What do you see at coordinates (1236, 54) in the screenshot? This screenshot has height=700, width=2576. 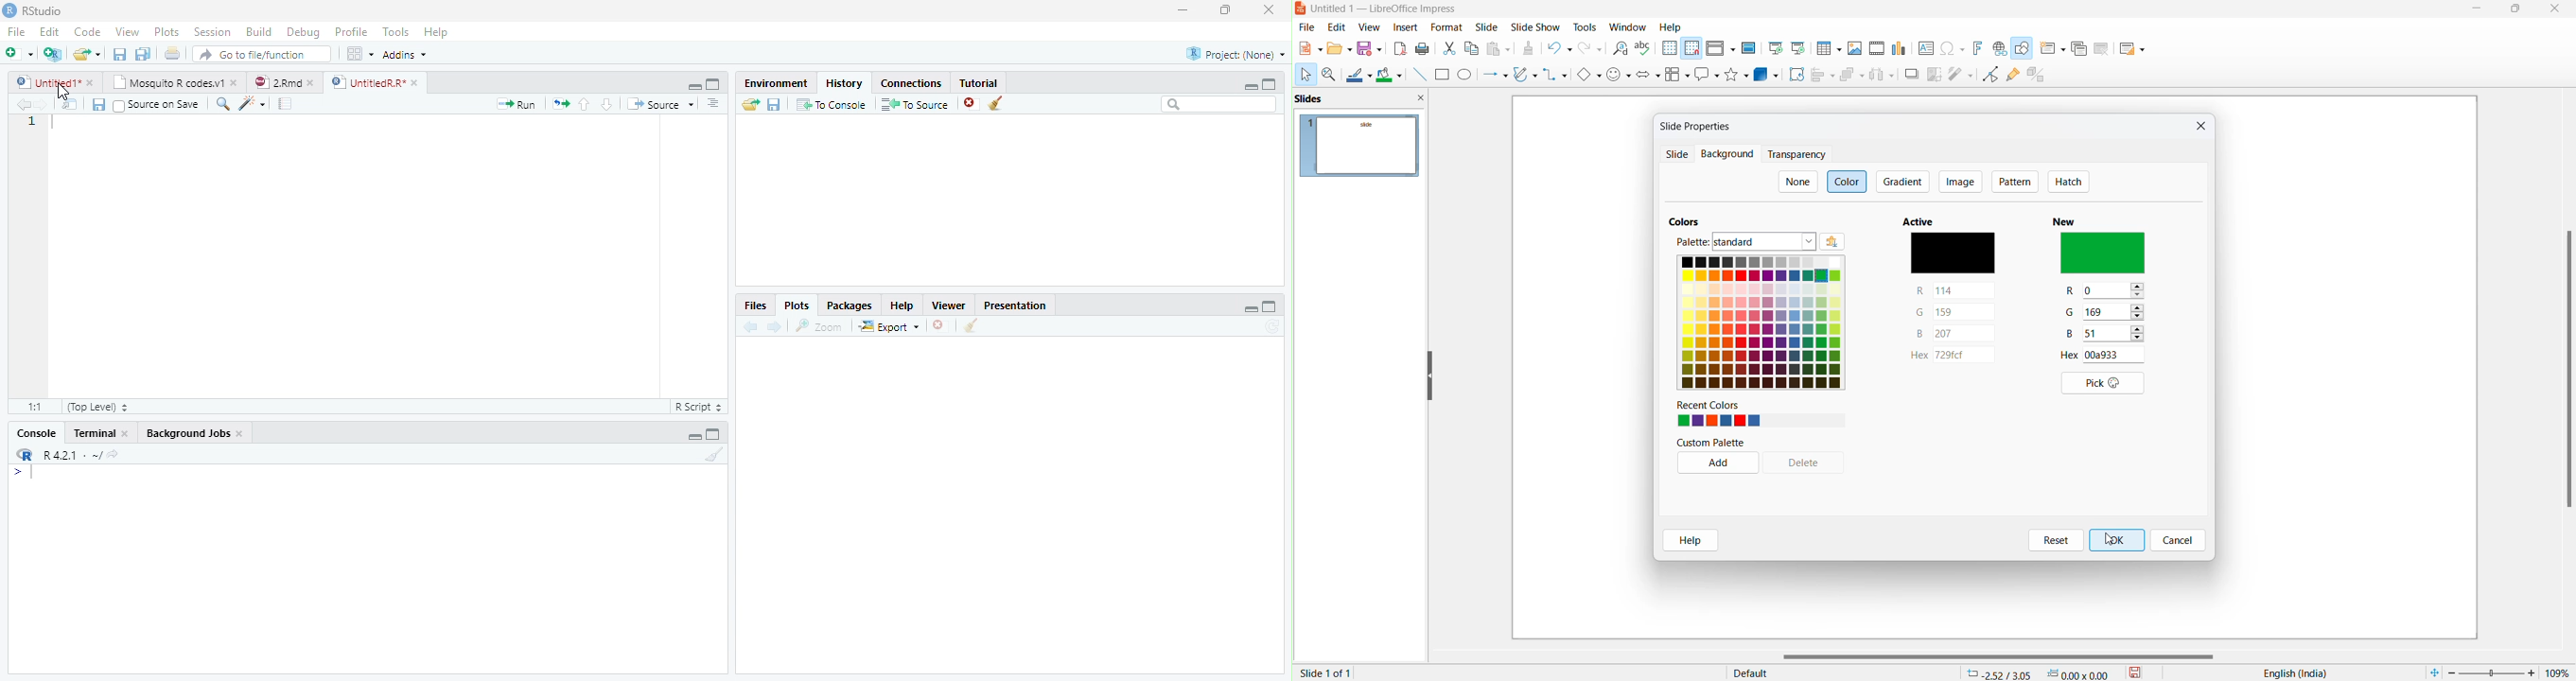 I see `Project (None)` at bounding box center [1236, 54].